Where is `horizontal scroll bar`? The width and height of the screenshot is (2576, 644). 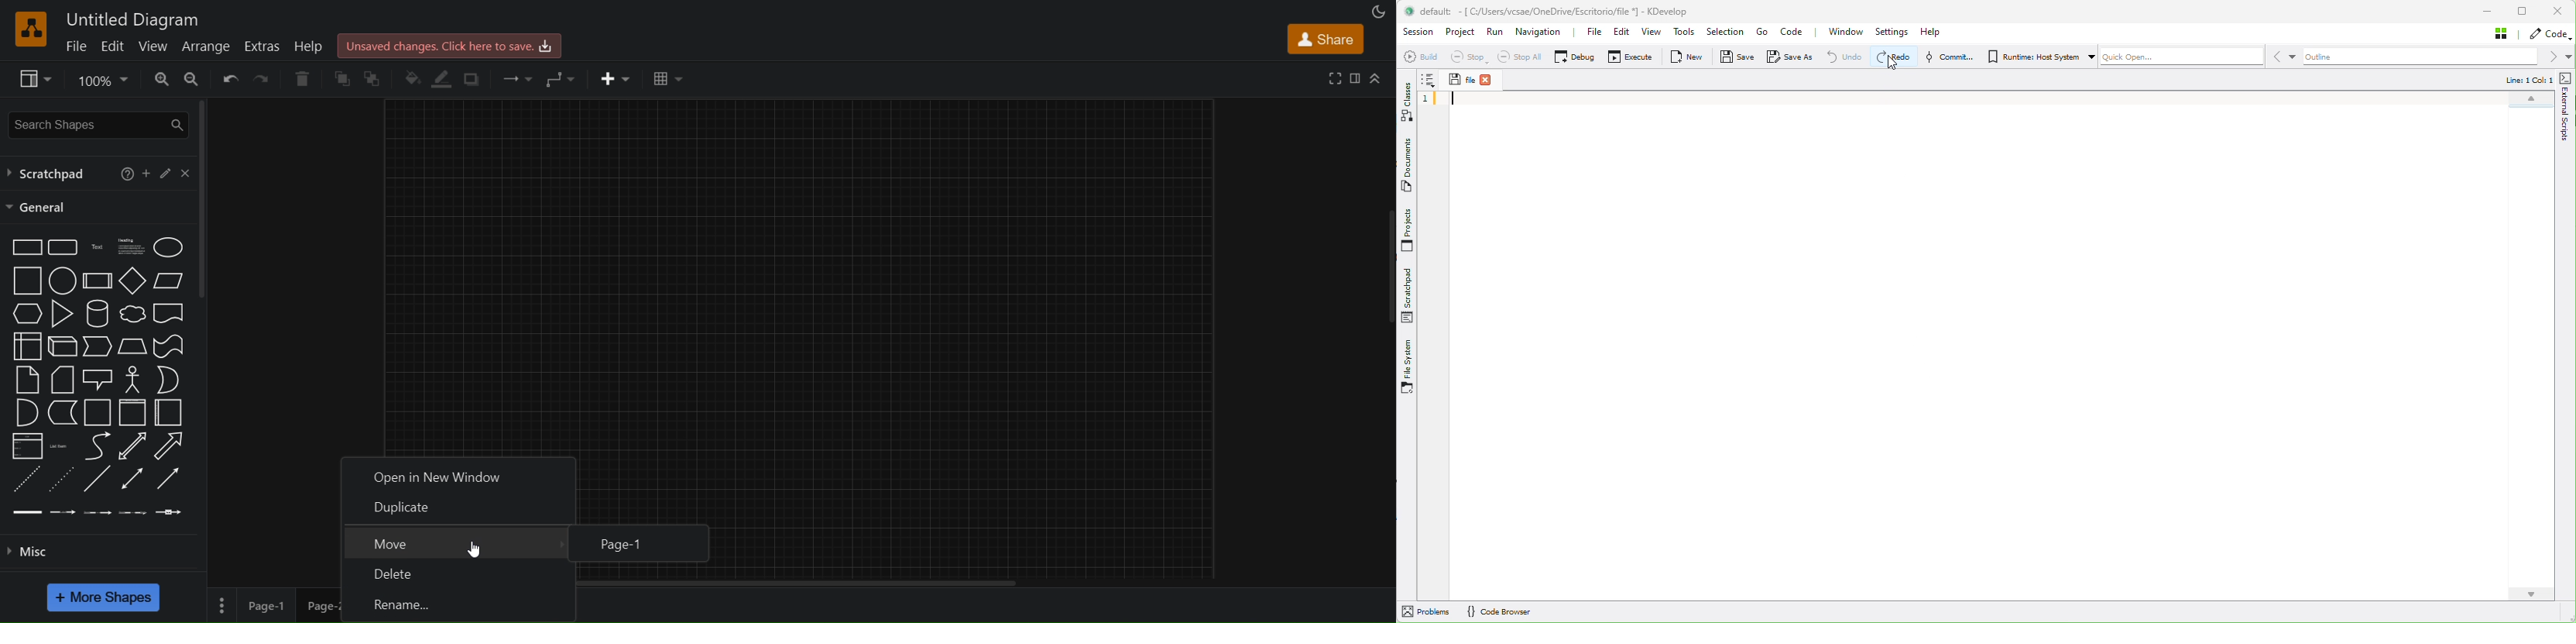
horizontal scroll bar is located at coordinates (801, 584).